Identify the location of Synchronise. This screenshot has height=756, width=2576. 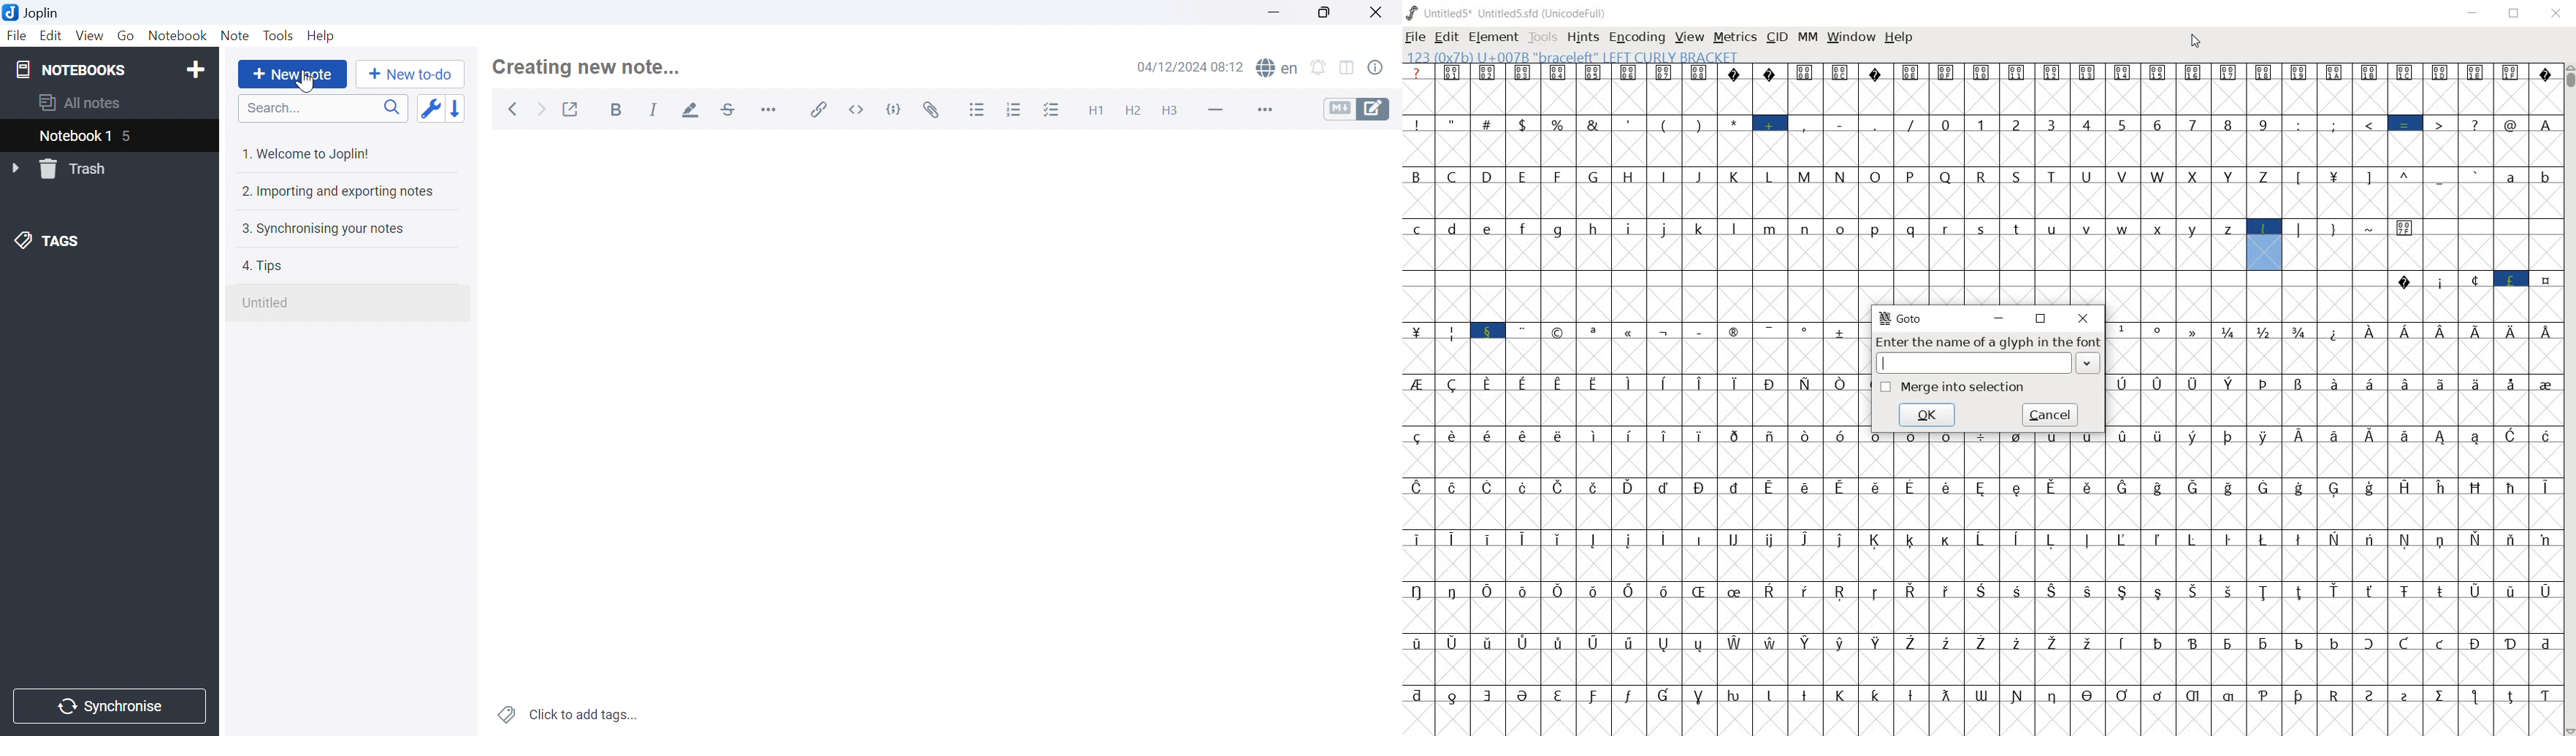
(112, 705).